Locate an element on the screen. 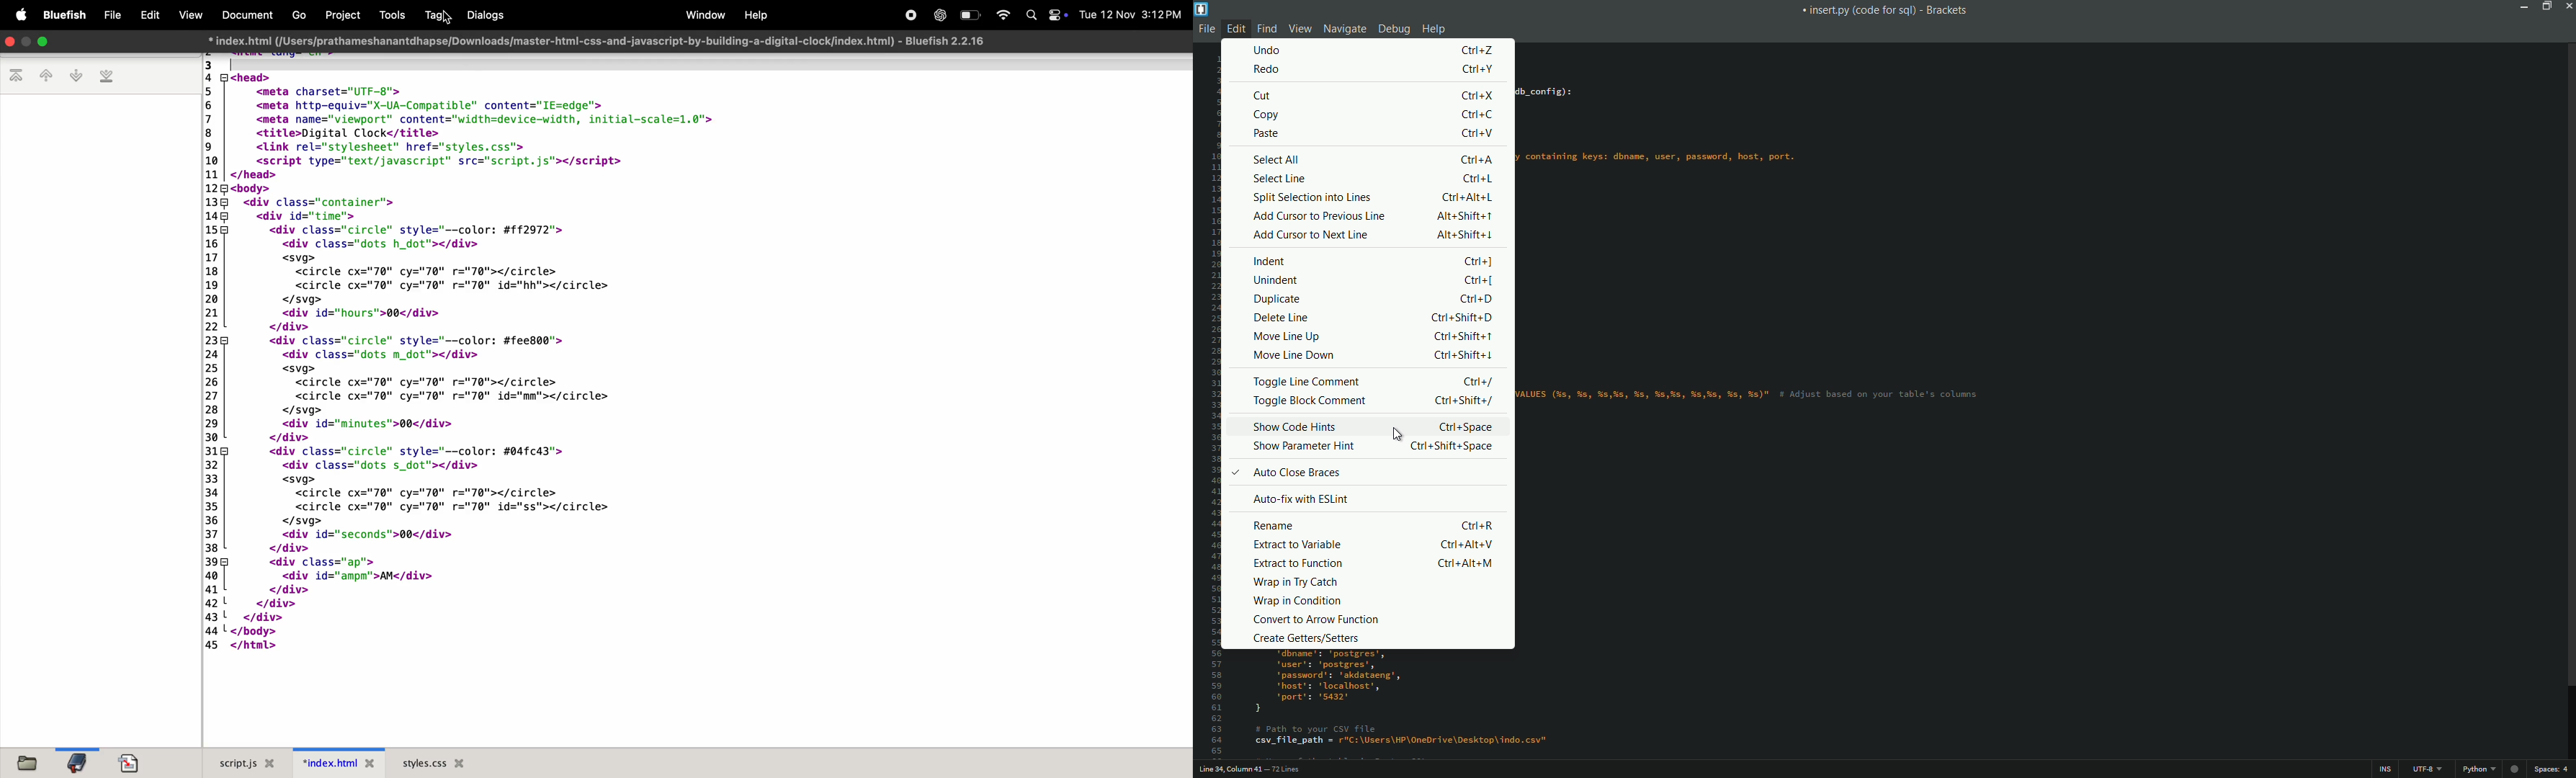 This screenshot has height=784, width=2576. keyboard shortcut is located at coordinates (1477, 383).